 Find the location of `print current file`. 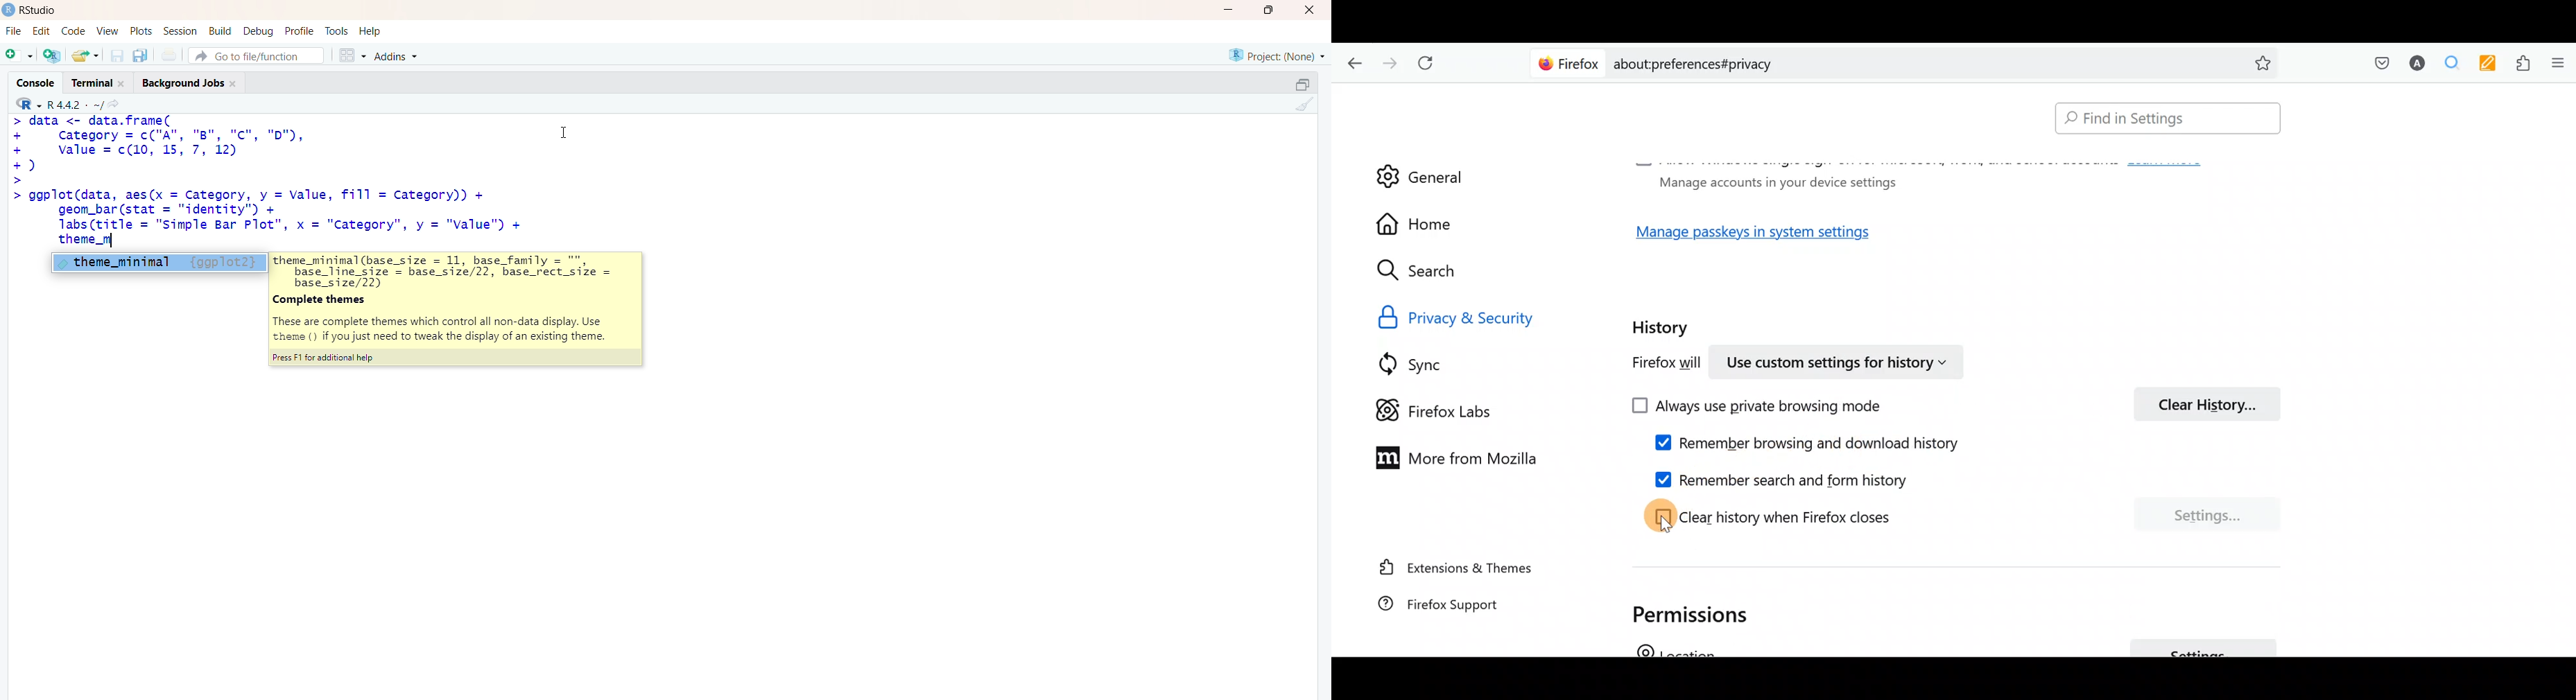

print current file is located at coordinates (167, 55).